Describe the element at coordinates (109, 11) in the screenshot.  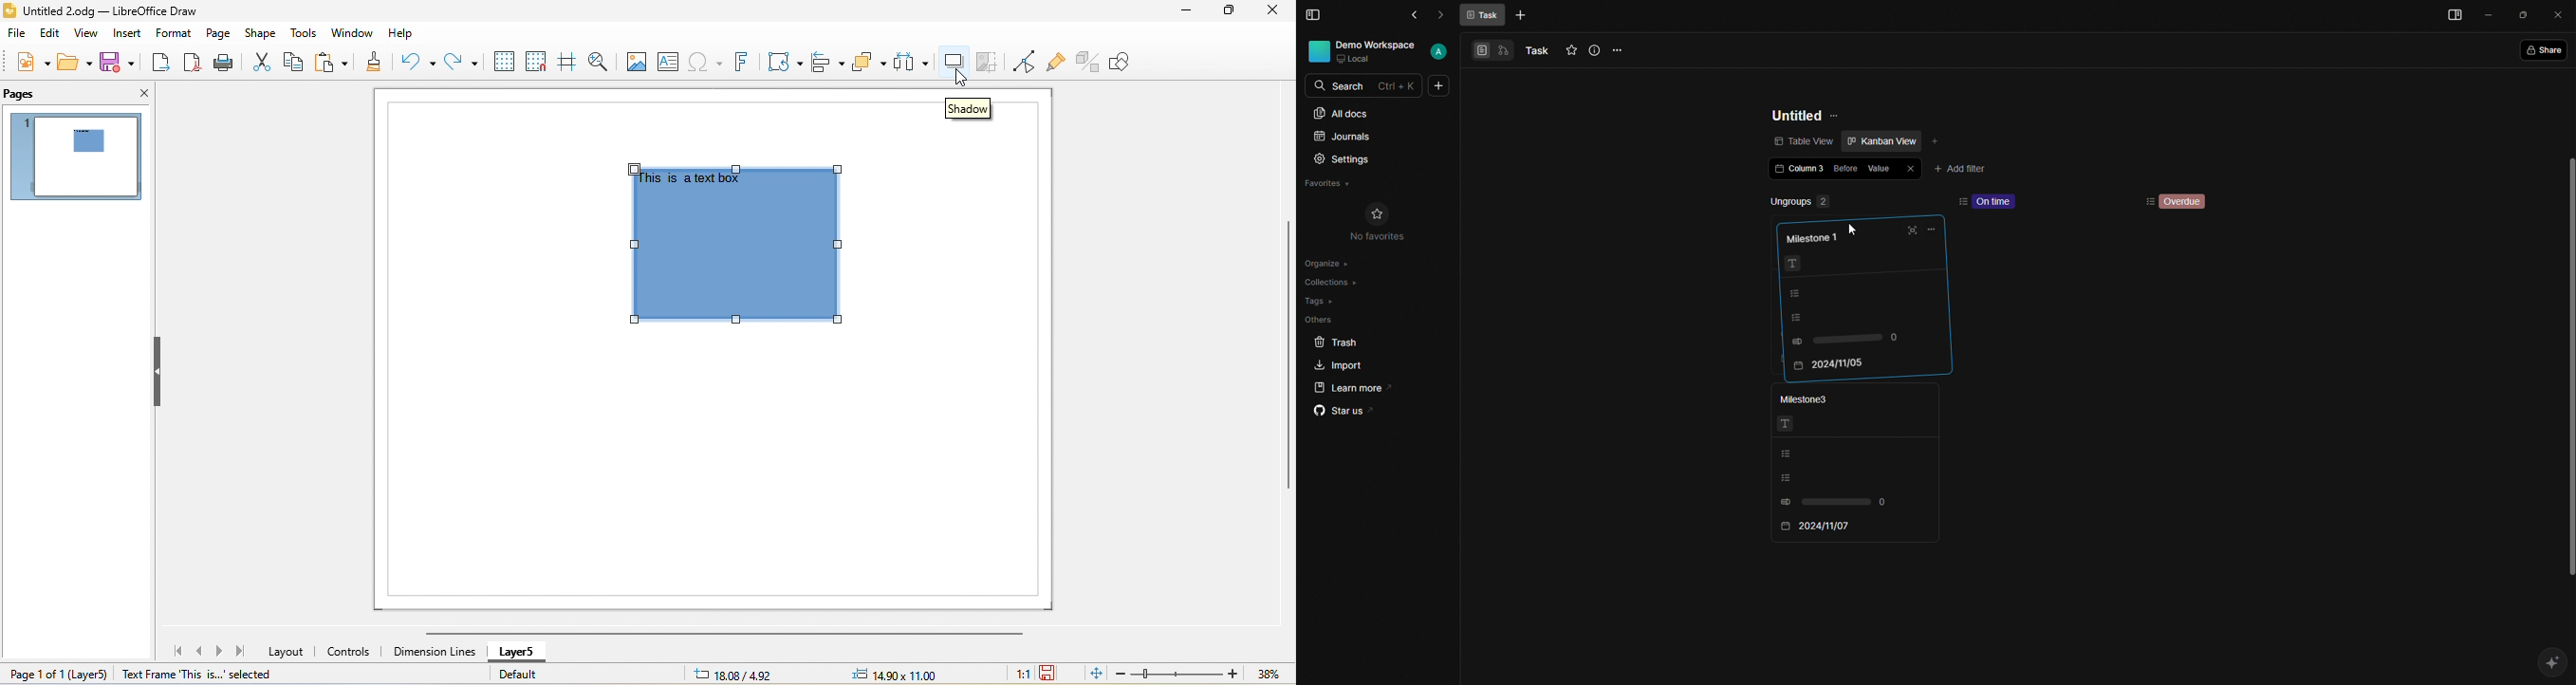
I see `title` at that location.